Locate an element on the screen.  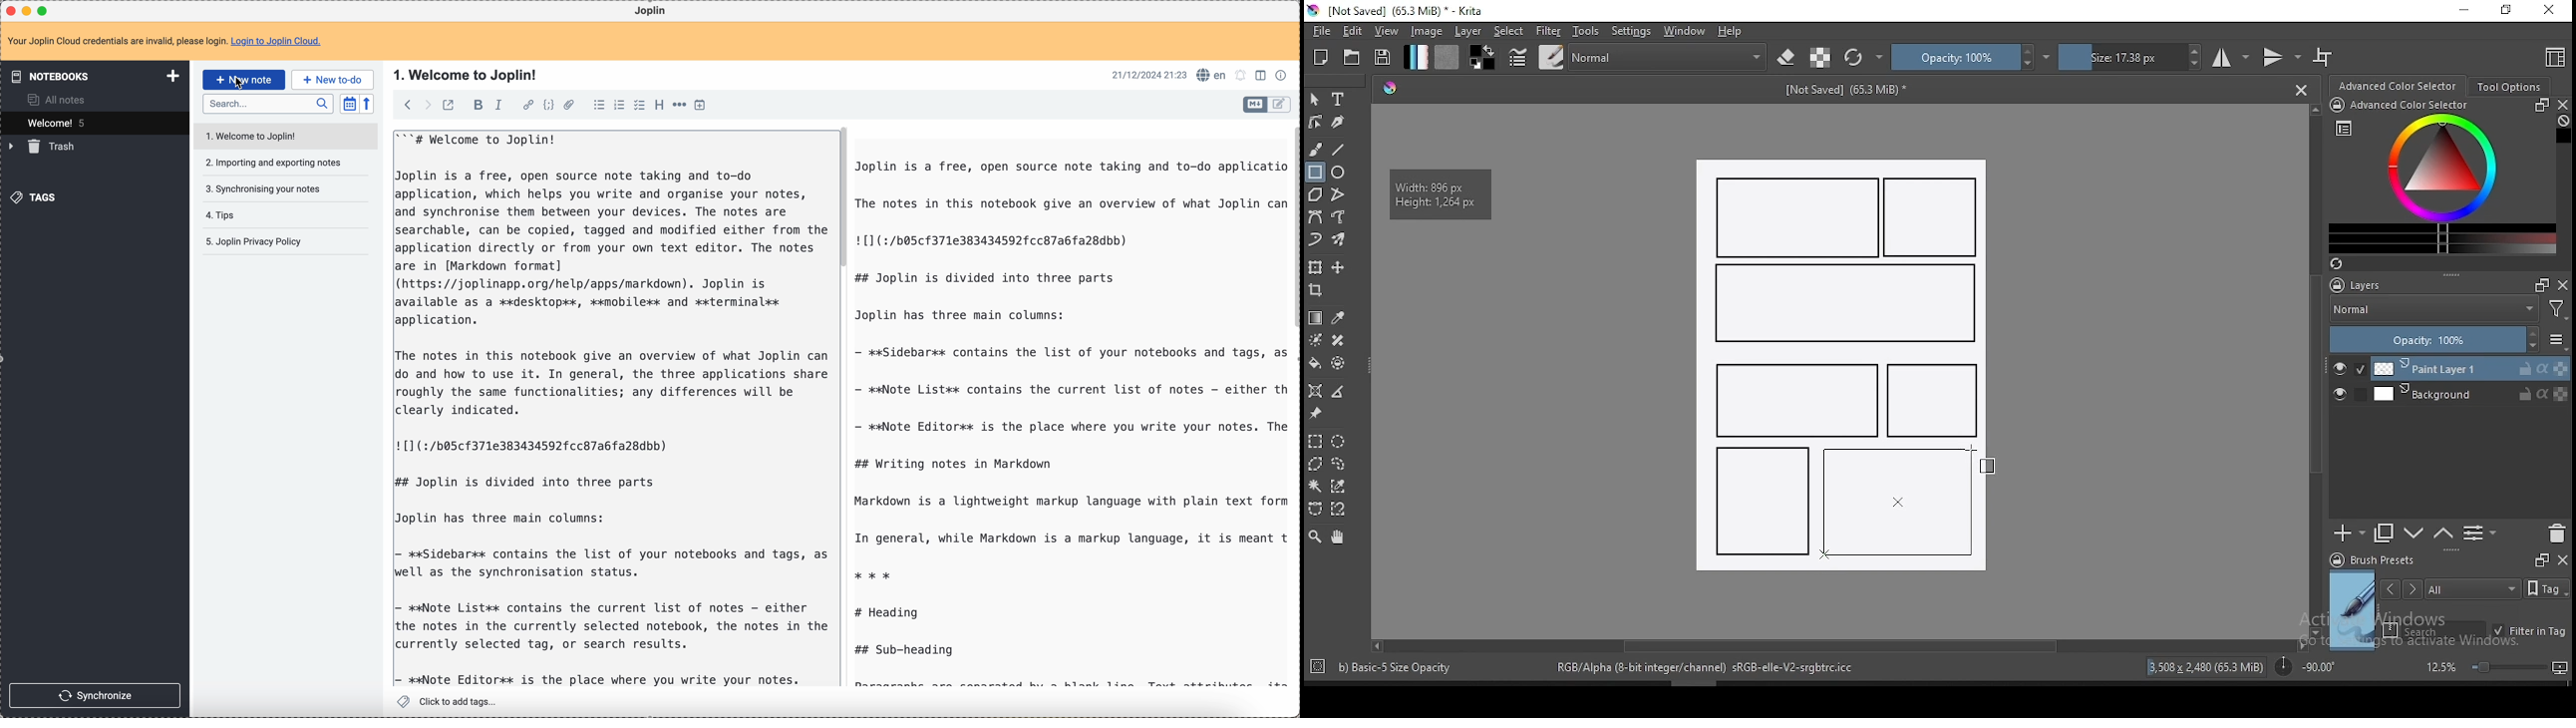
synchronize is located at coordinates (94, 694).